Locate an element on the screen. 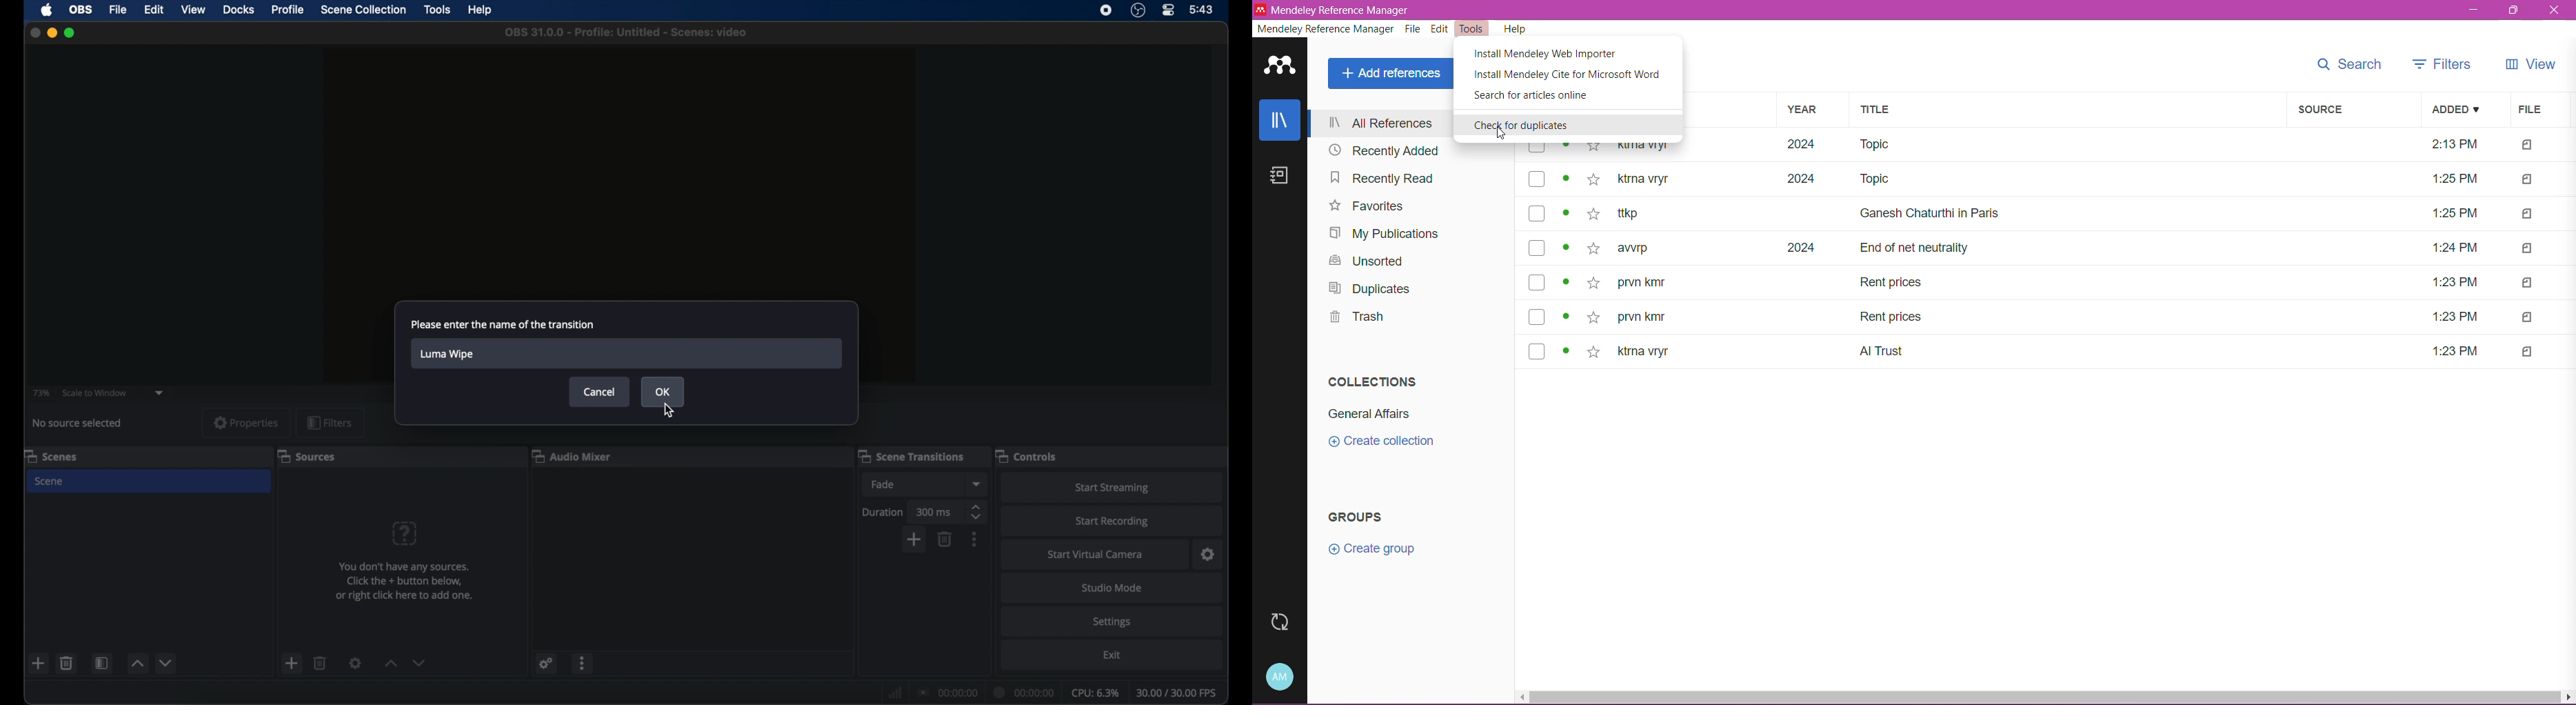 This screenshot has width=2576, height=728. Search is located at coordinates (2348, 64).